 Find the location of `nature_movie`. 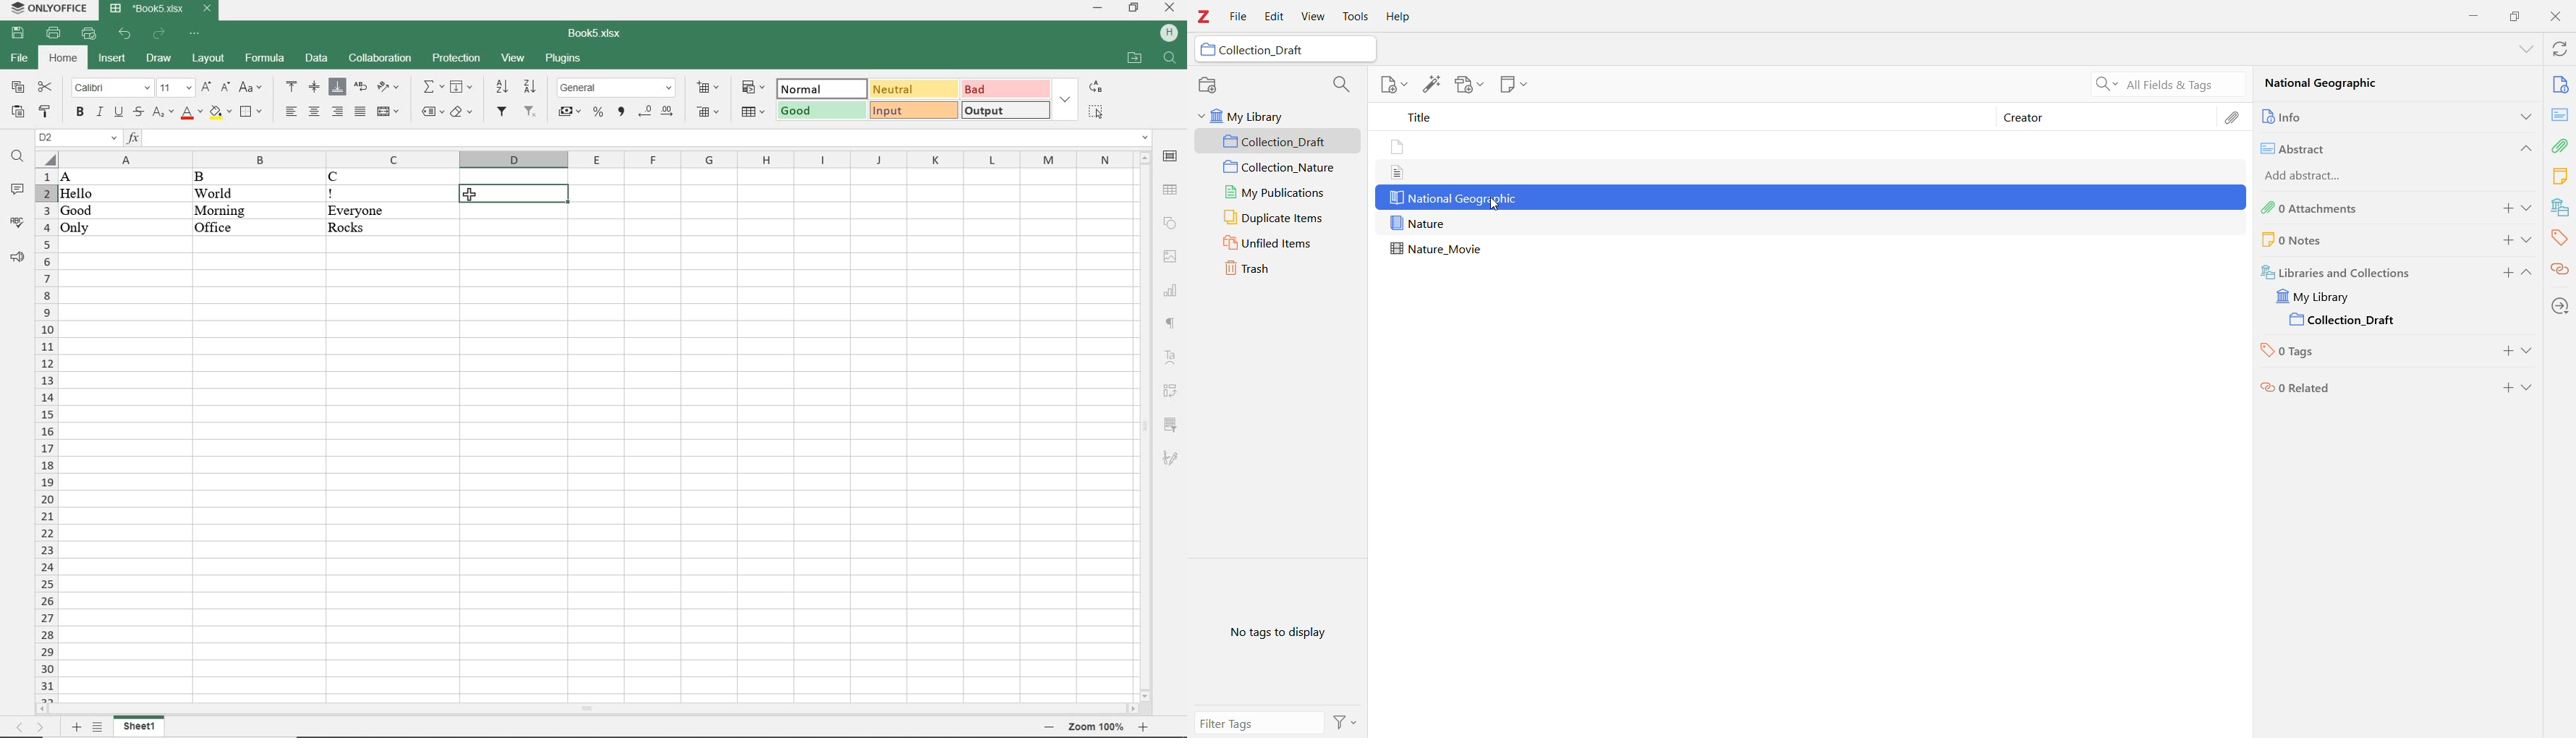

nature_movie is located at coordinates (1440, 250).